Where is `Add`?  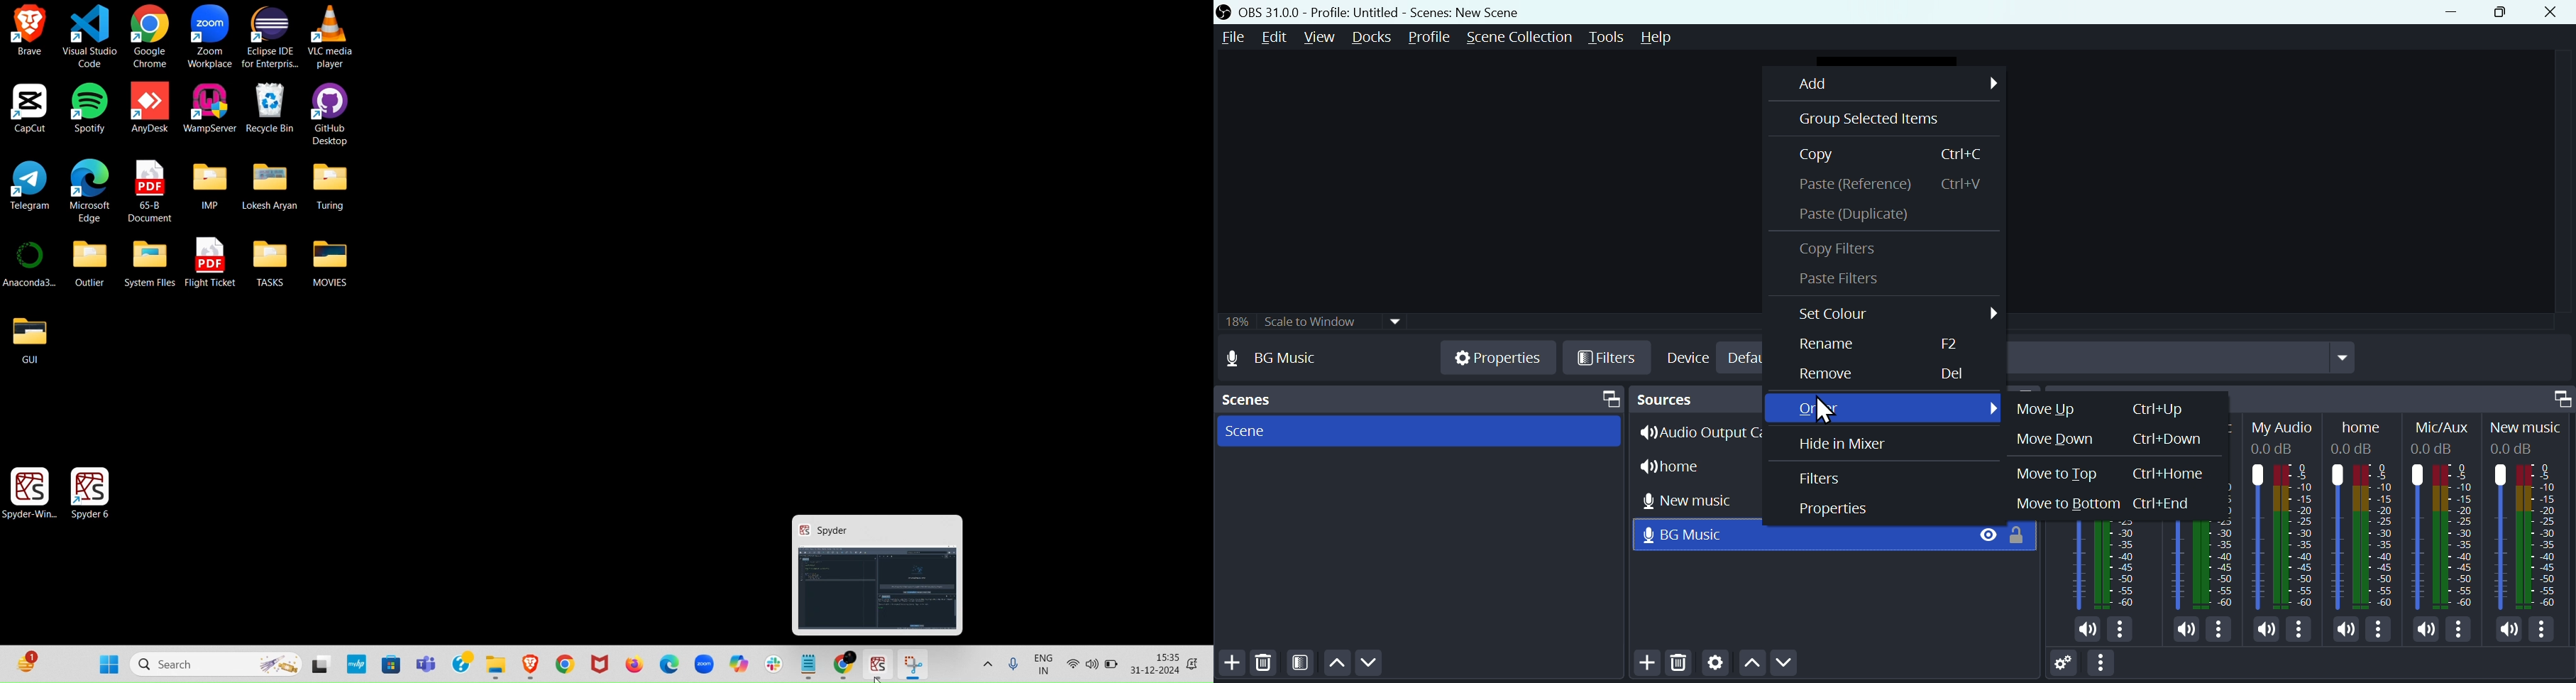
Add is located at coordinates (1230, 664).